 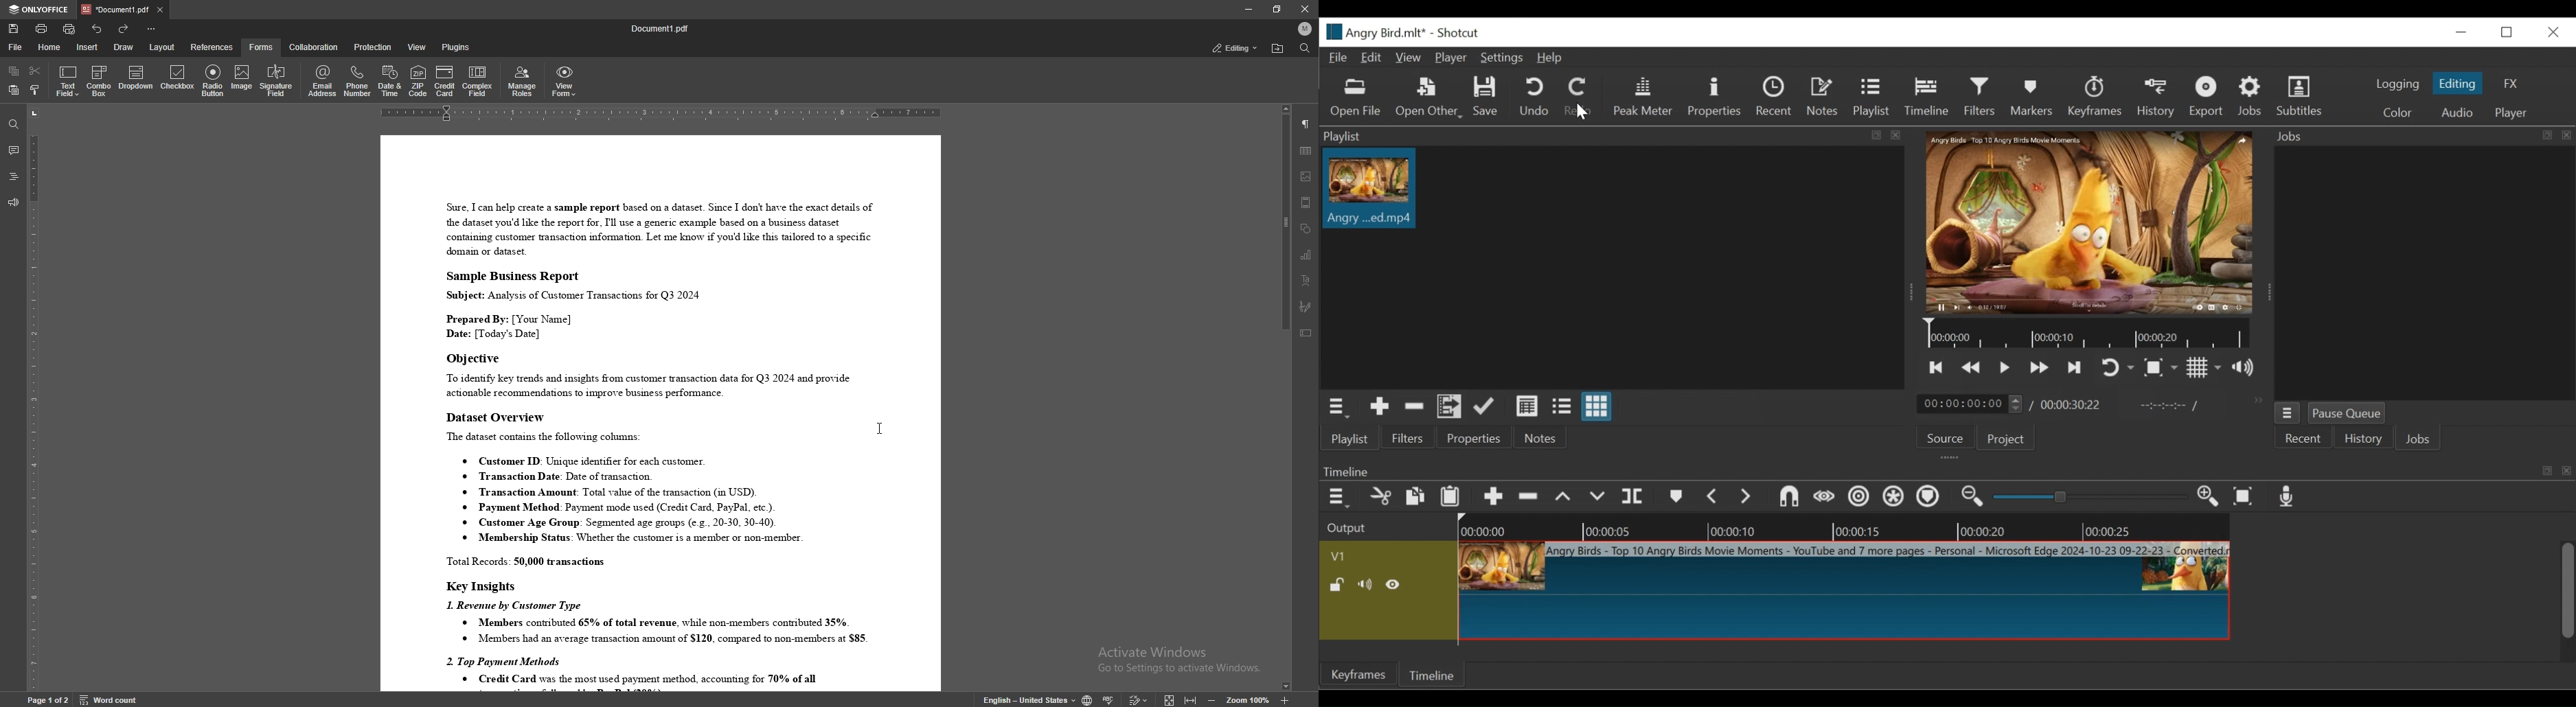 I want to click on Add files to the playlist, so click(x=1450, y=407).